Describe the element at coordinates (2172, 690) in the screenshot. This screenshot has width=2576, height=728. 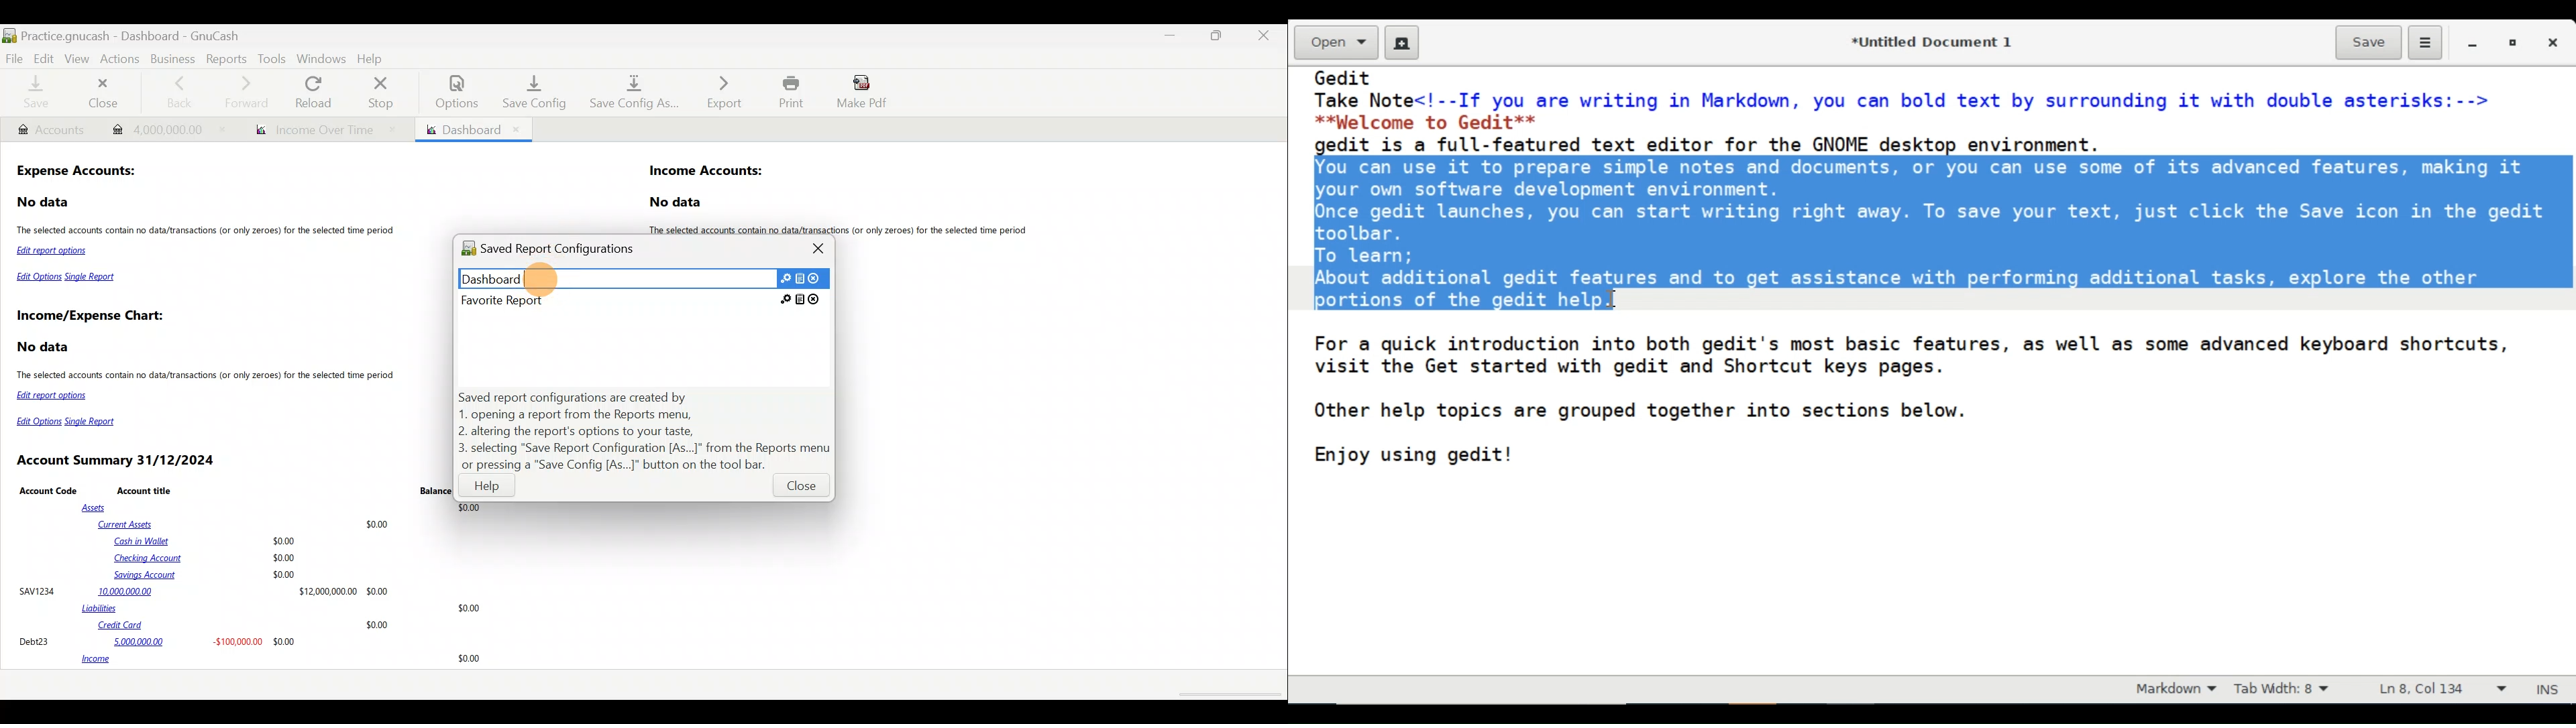
I see `Markdown` at that location.